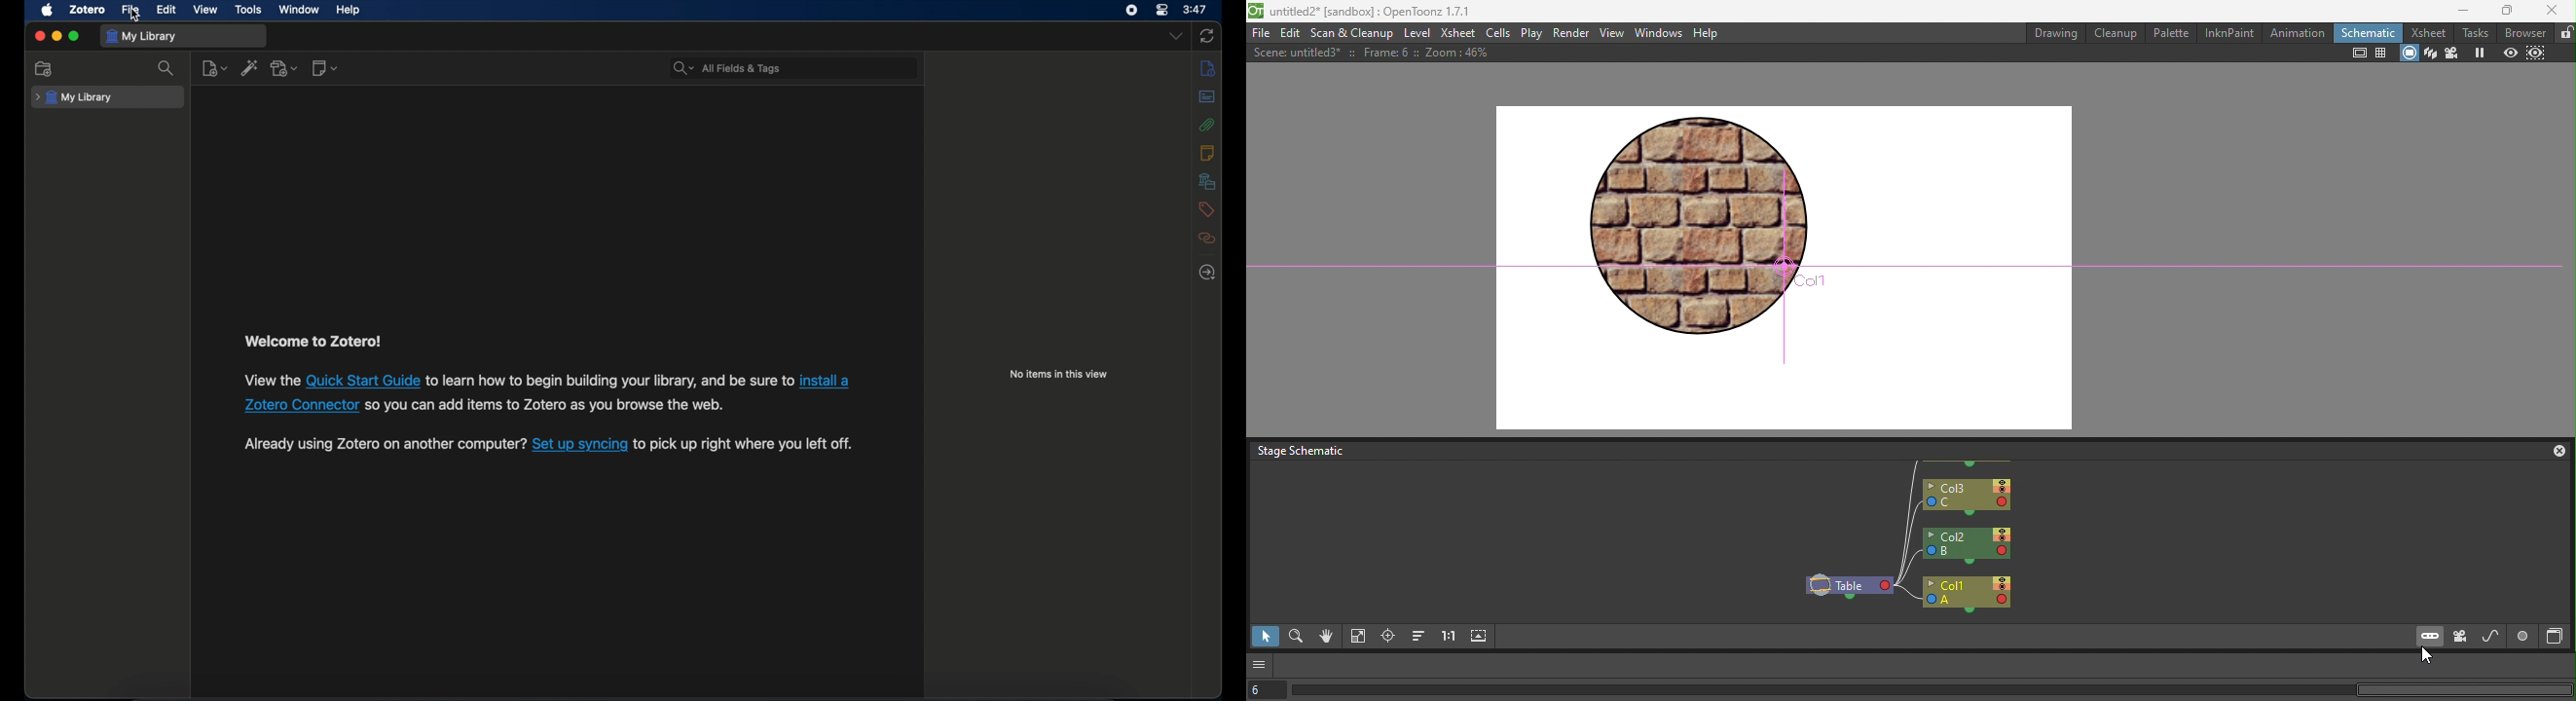 This screenshot has width=2576, height=728. I want to click on new note, so click(326, 69).